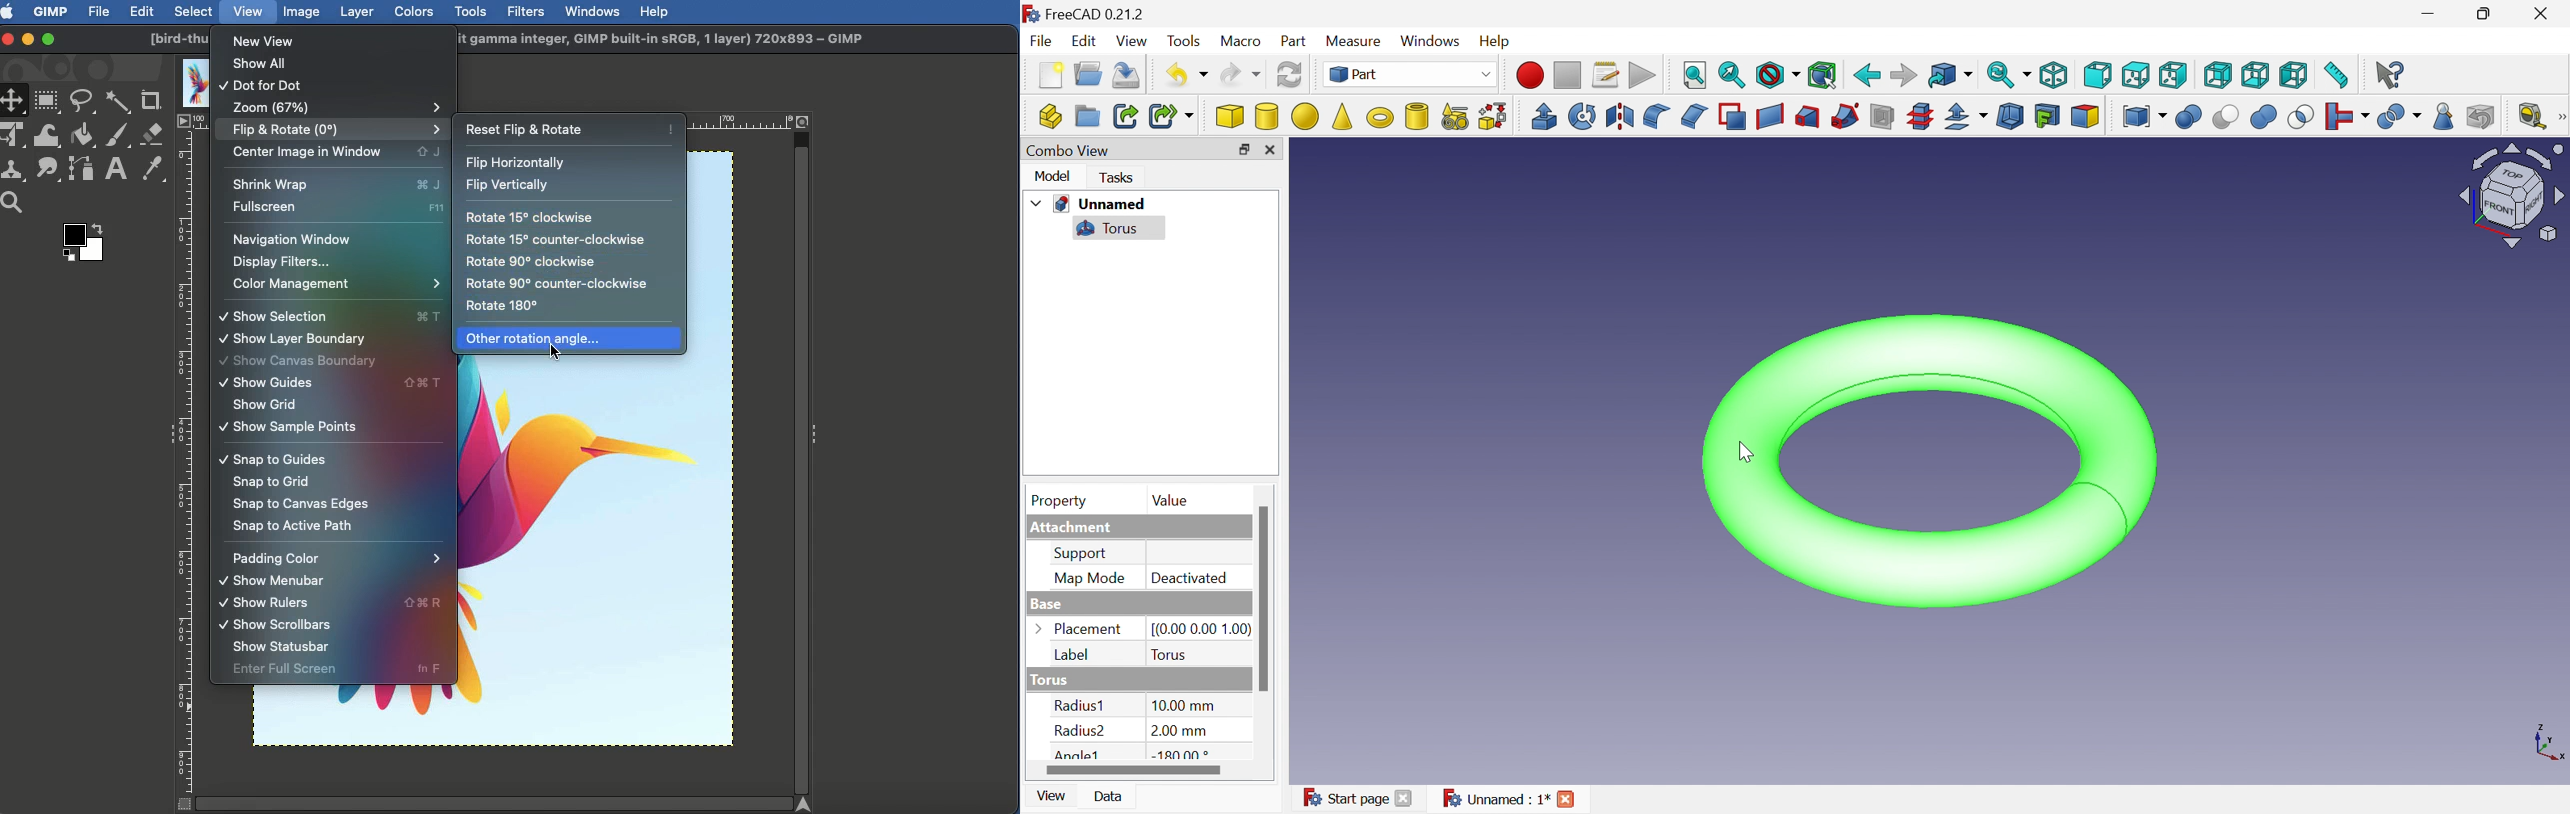 Image resolution: width=2576 pixels, height=840 pixels. Describe the element at coordinates (186, 462) in the screenshot. I see `vertical Ruler` at that location.